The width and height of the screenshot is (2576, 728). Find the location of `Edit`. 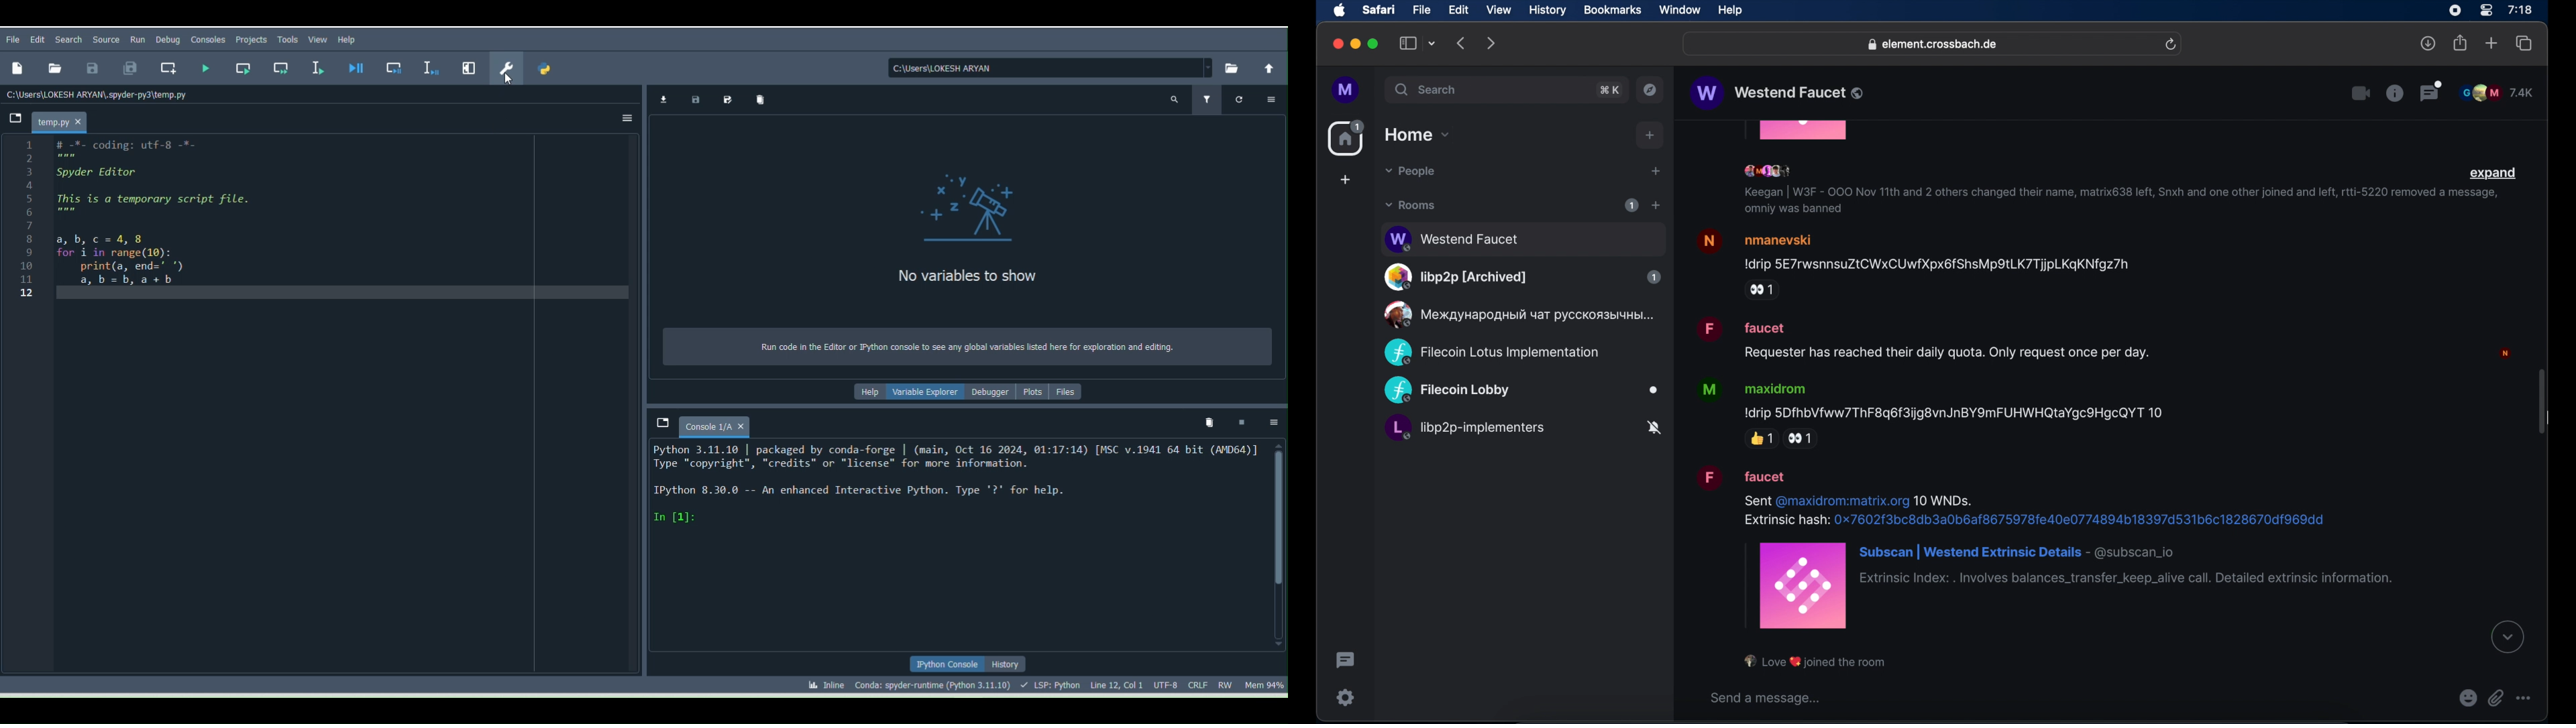

Edit is located at coordinates (40, 40).